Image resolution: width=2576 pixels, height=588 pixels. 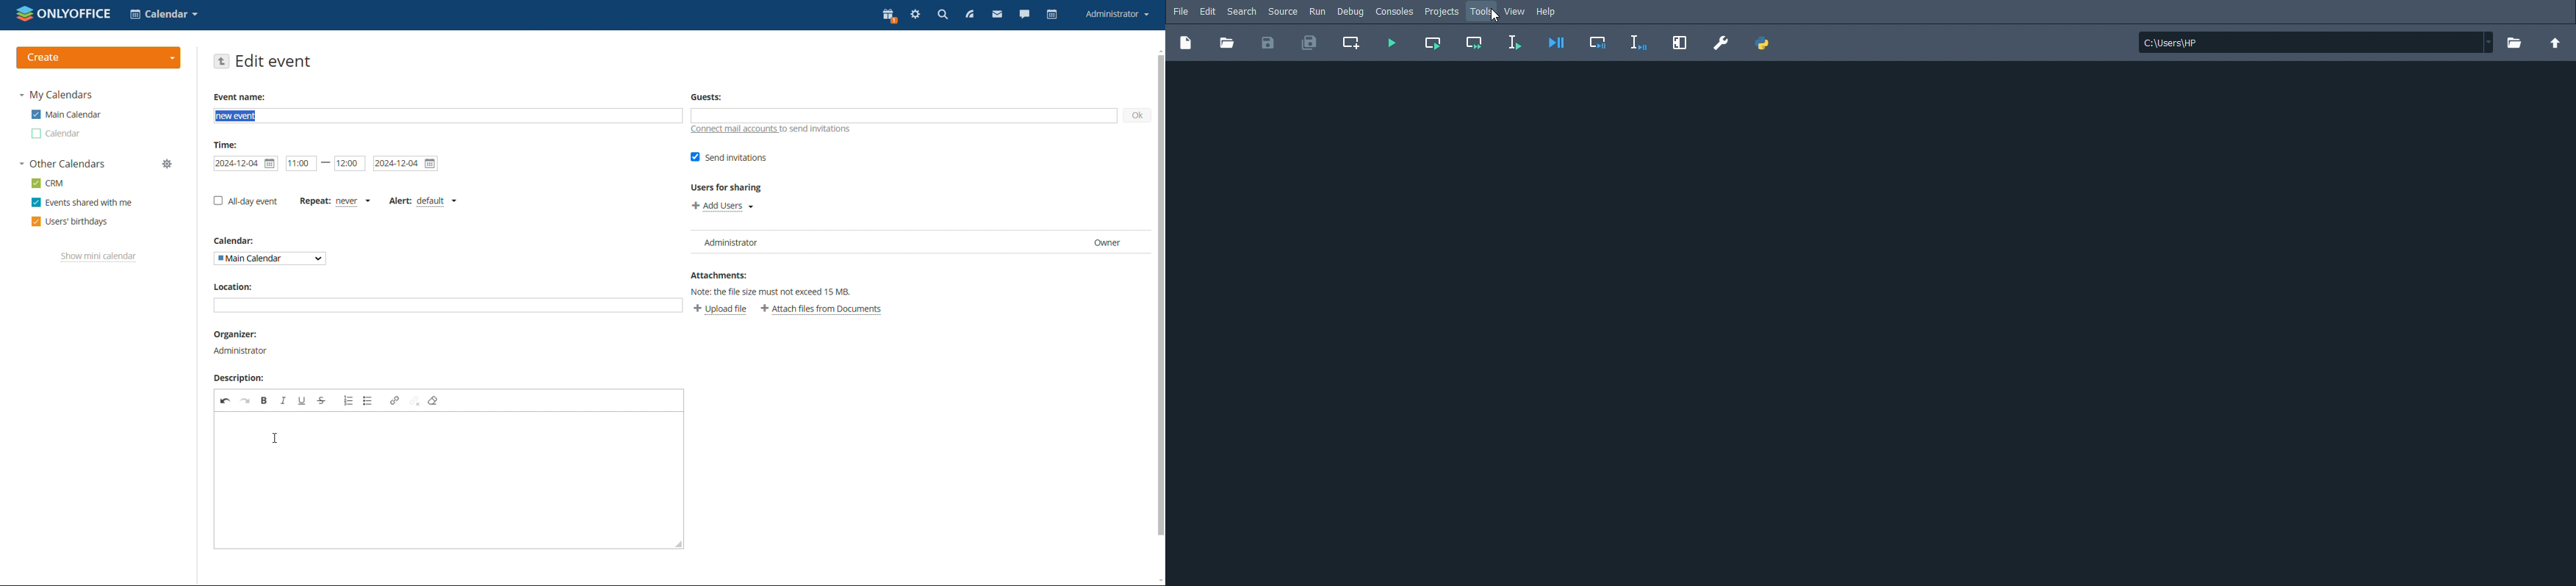 I want to click on Run, so click(x=1317, y=12).